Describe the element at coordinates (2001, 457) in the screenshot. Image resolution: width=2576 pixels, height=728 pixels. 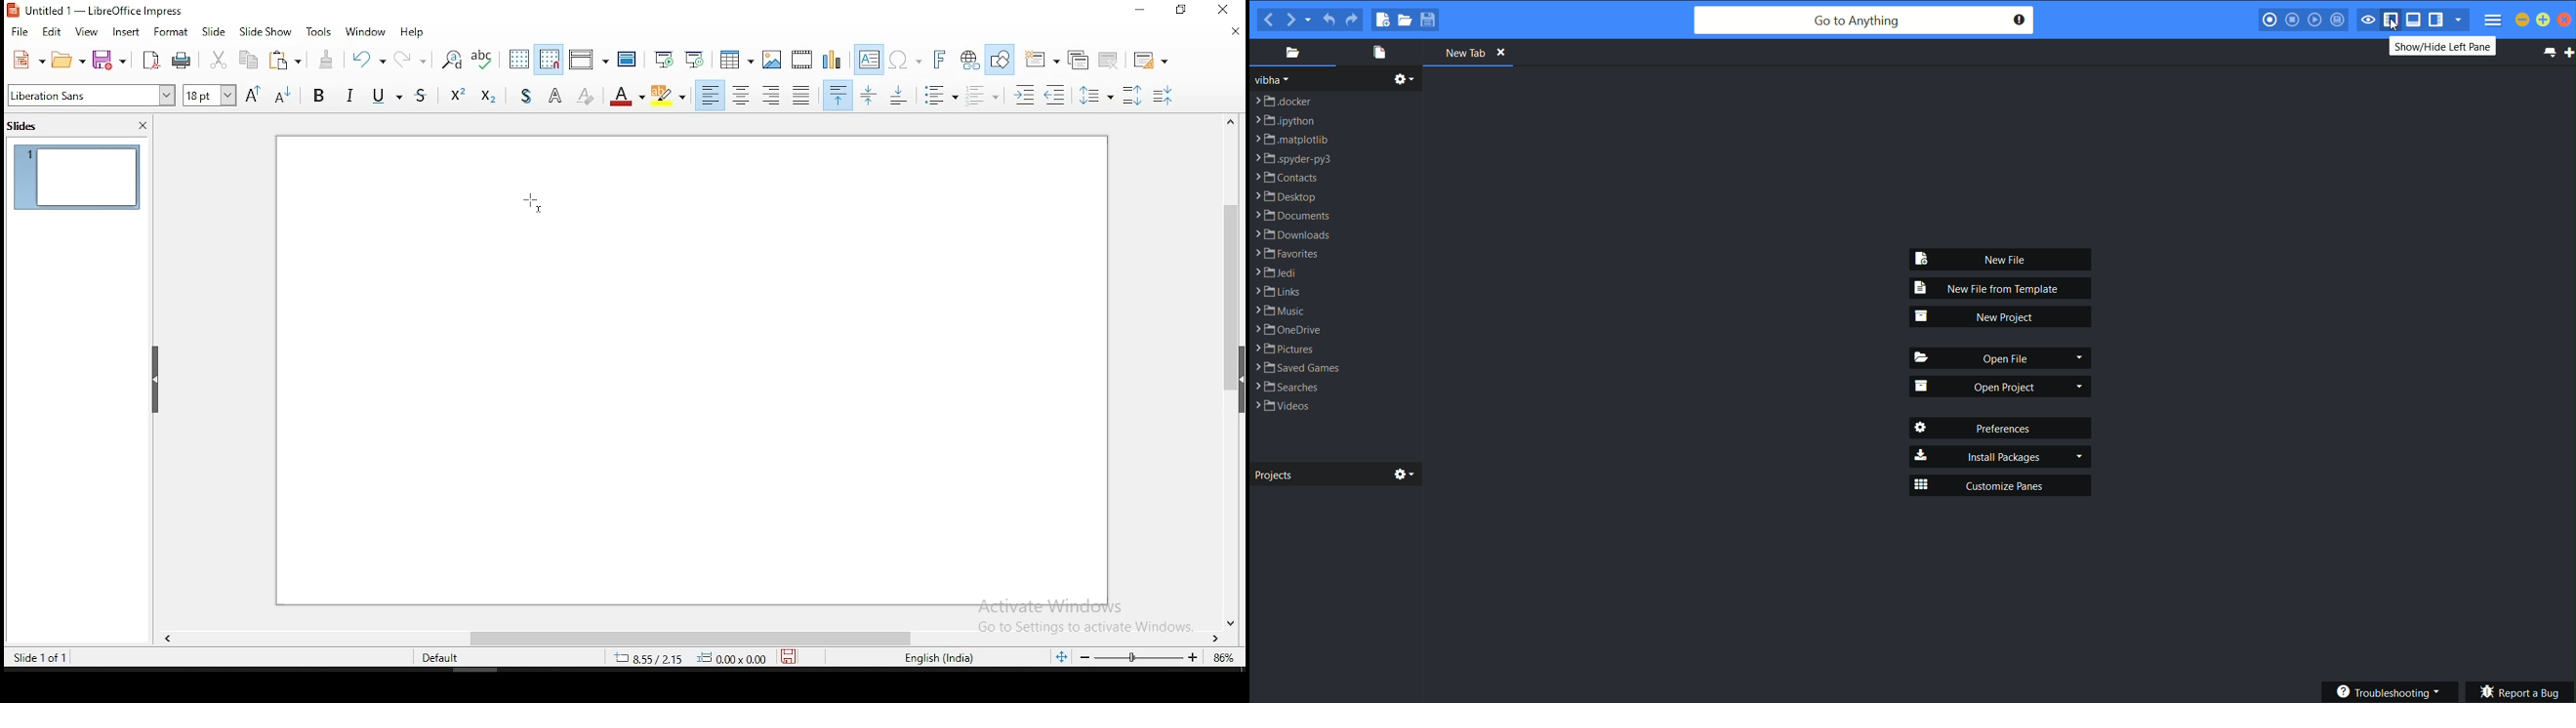
I see `install packages` at that location.